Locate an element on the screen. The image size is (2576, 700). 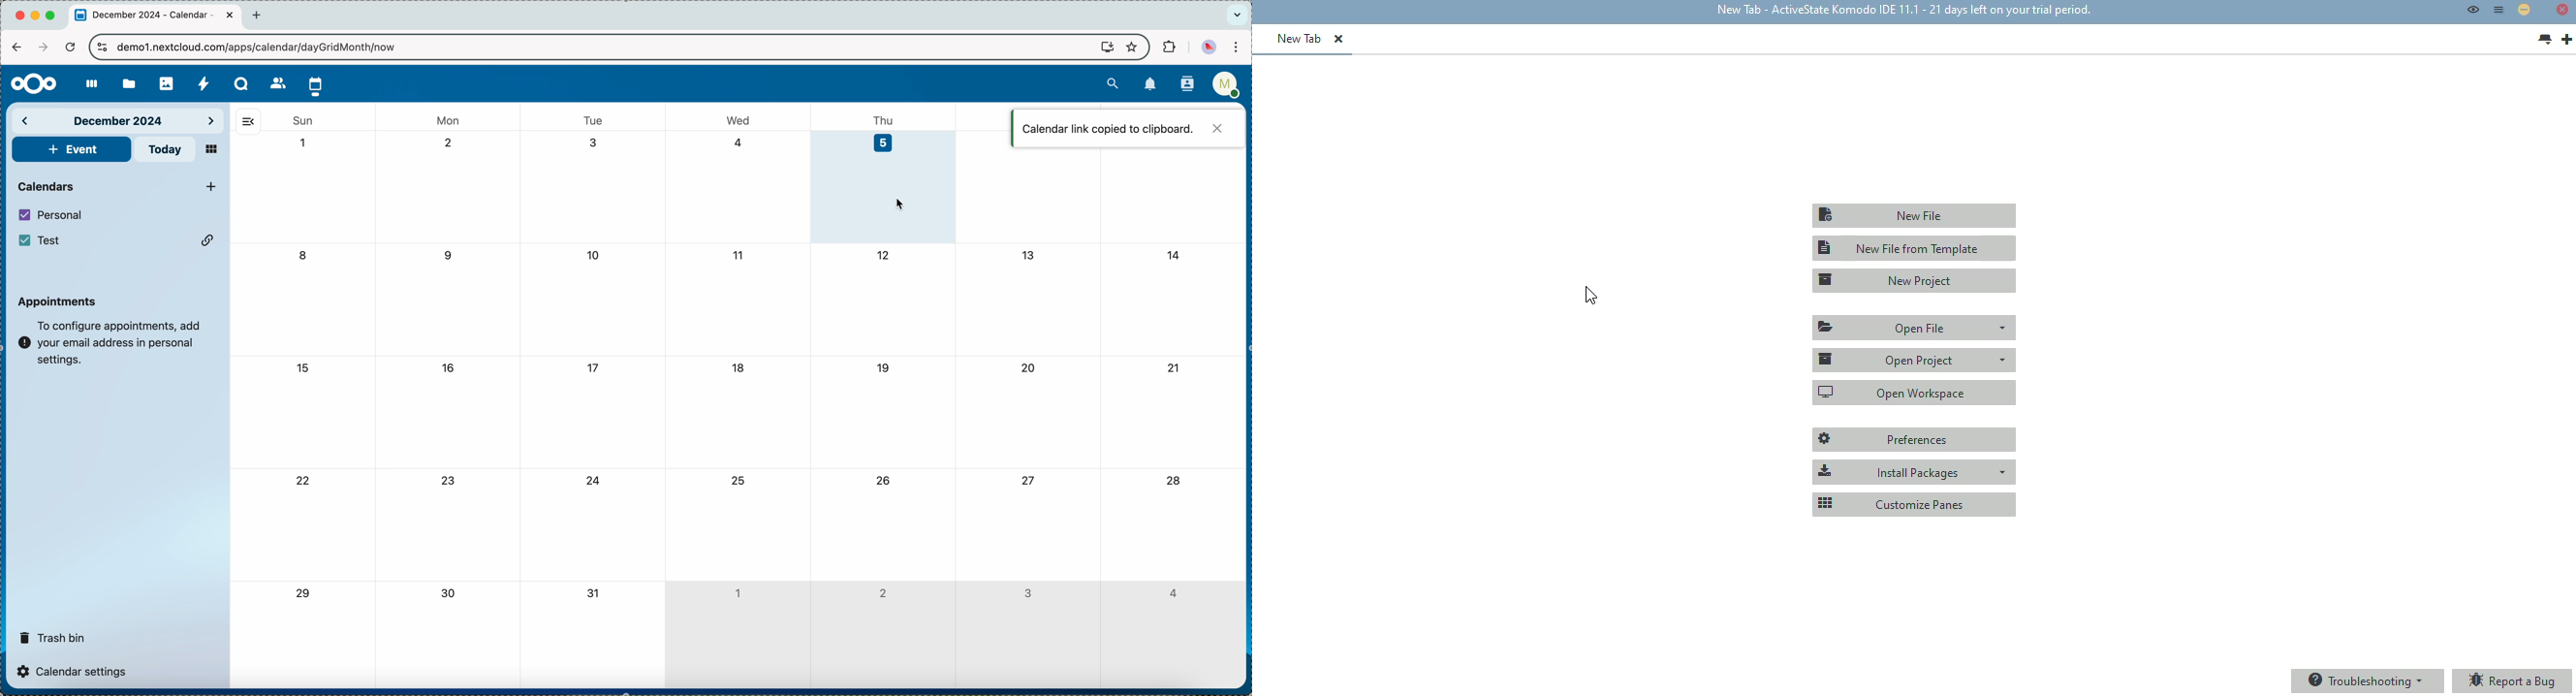
14 is located at coordinates (1178, 254).